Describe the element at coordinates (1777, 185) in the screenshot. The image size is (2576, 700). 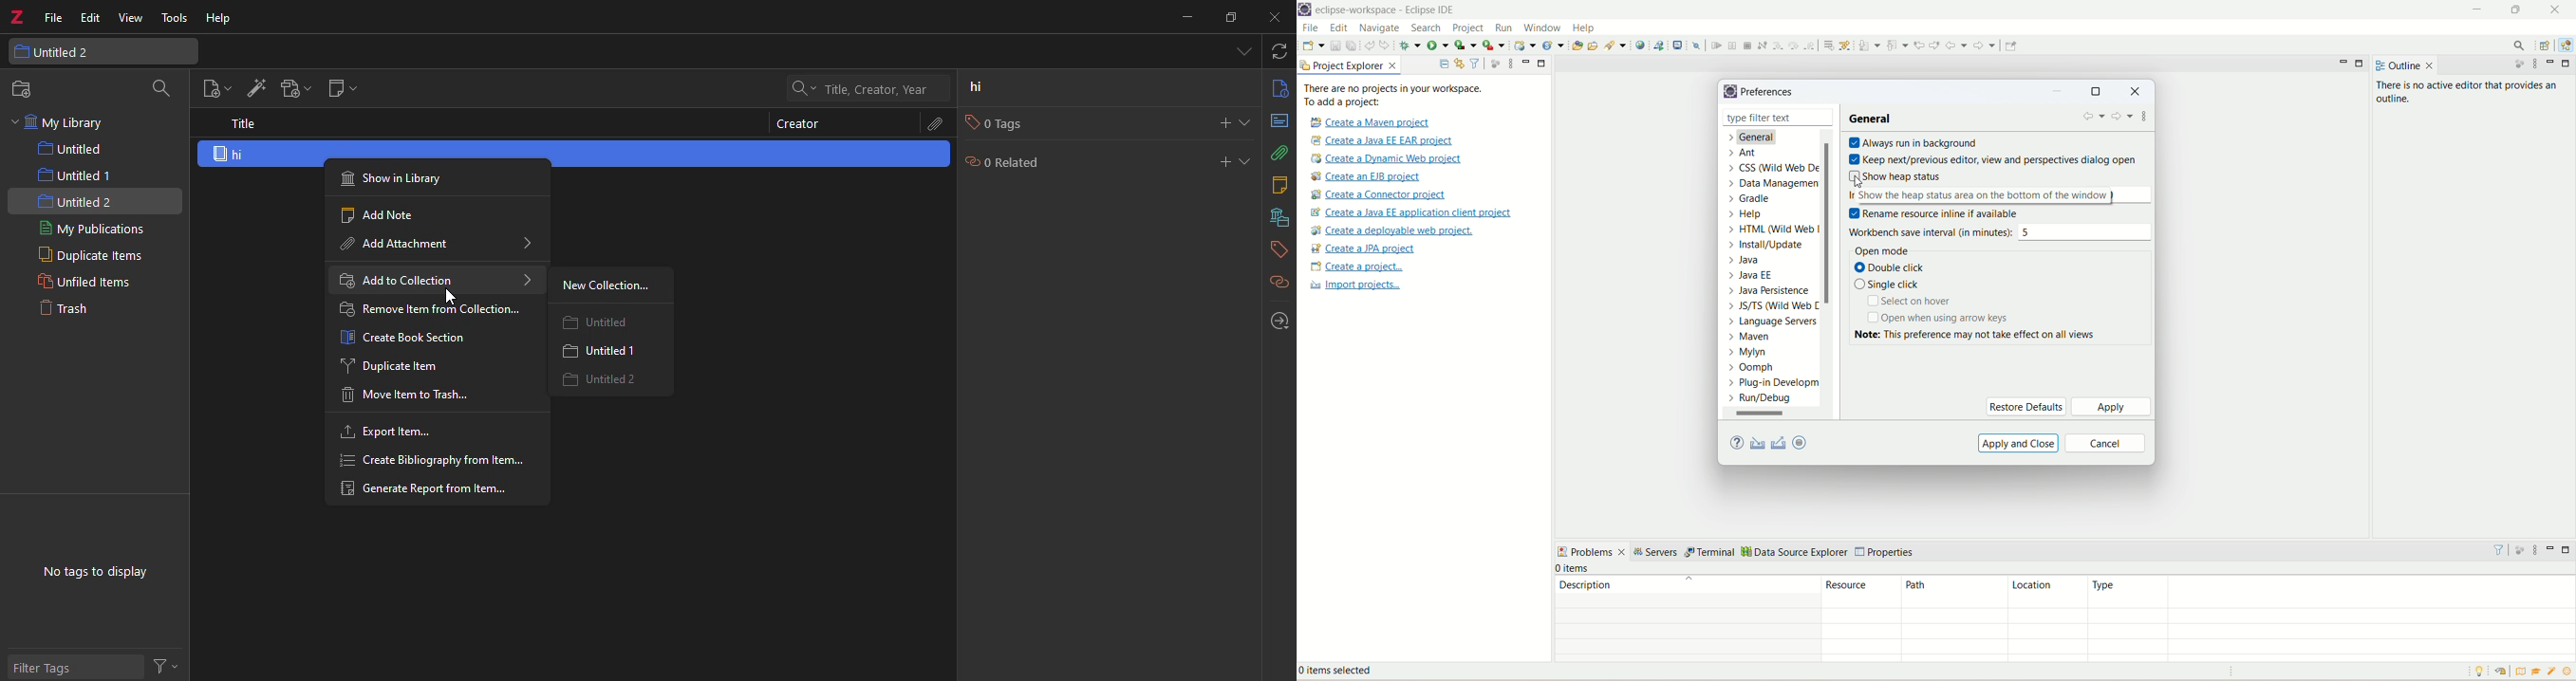
I see `data management` at that location.